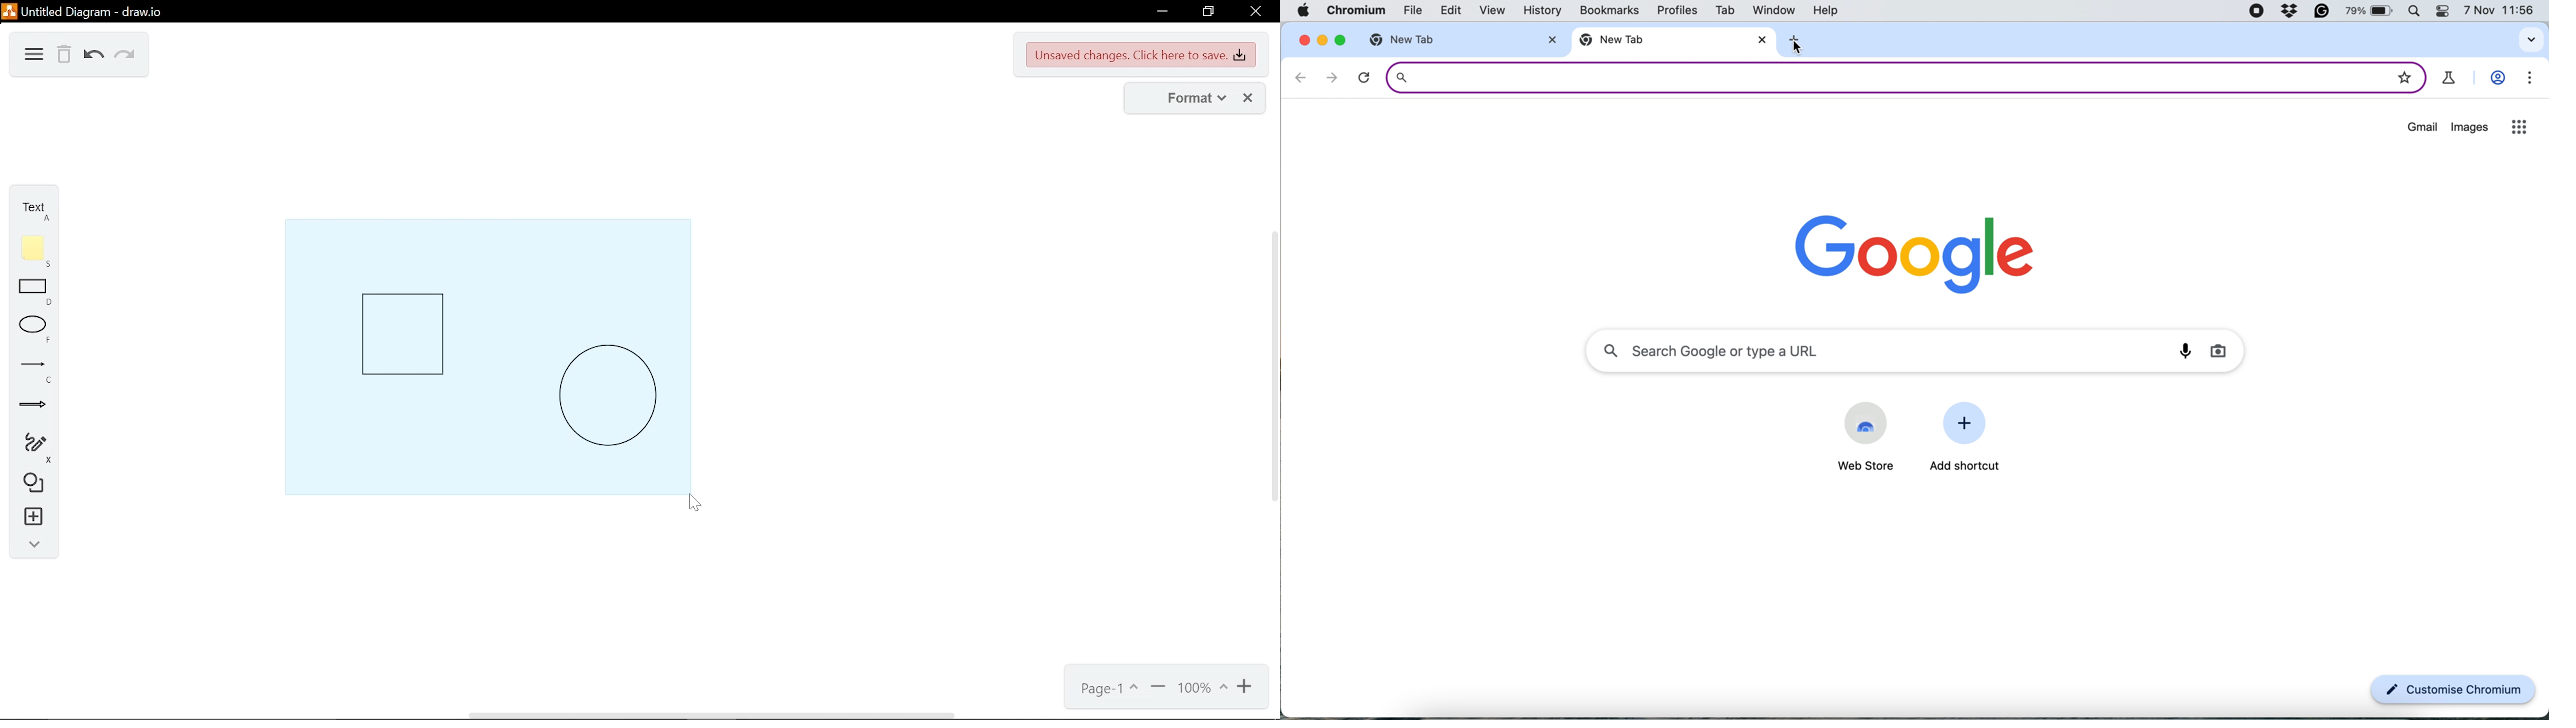 This screenshot has width=2576, height=728. Describe the element at coordinates (484, 352) in the screenshot. I see `diagrams being selected together` at that location.